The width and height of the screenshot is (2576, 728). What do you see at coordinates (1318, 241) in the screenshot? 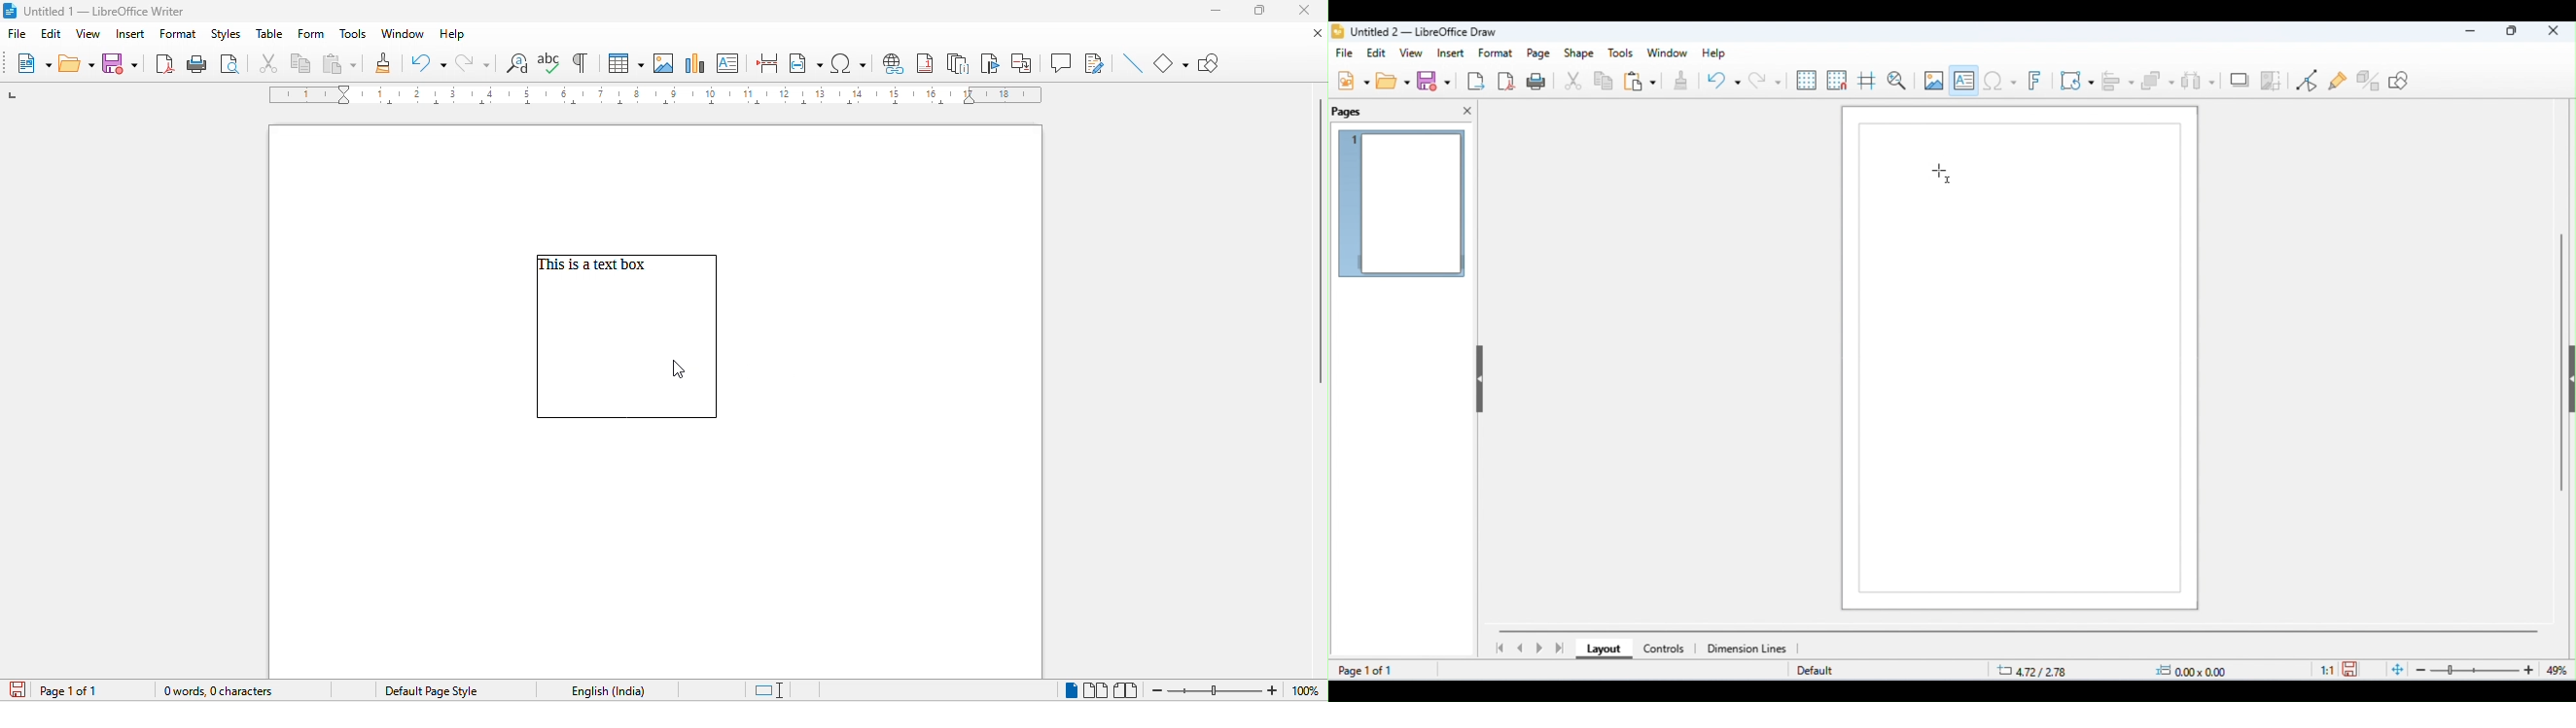
I see `vertical scroll bar` at bounding box center [1318, 241].